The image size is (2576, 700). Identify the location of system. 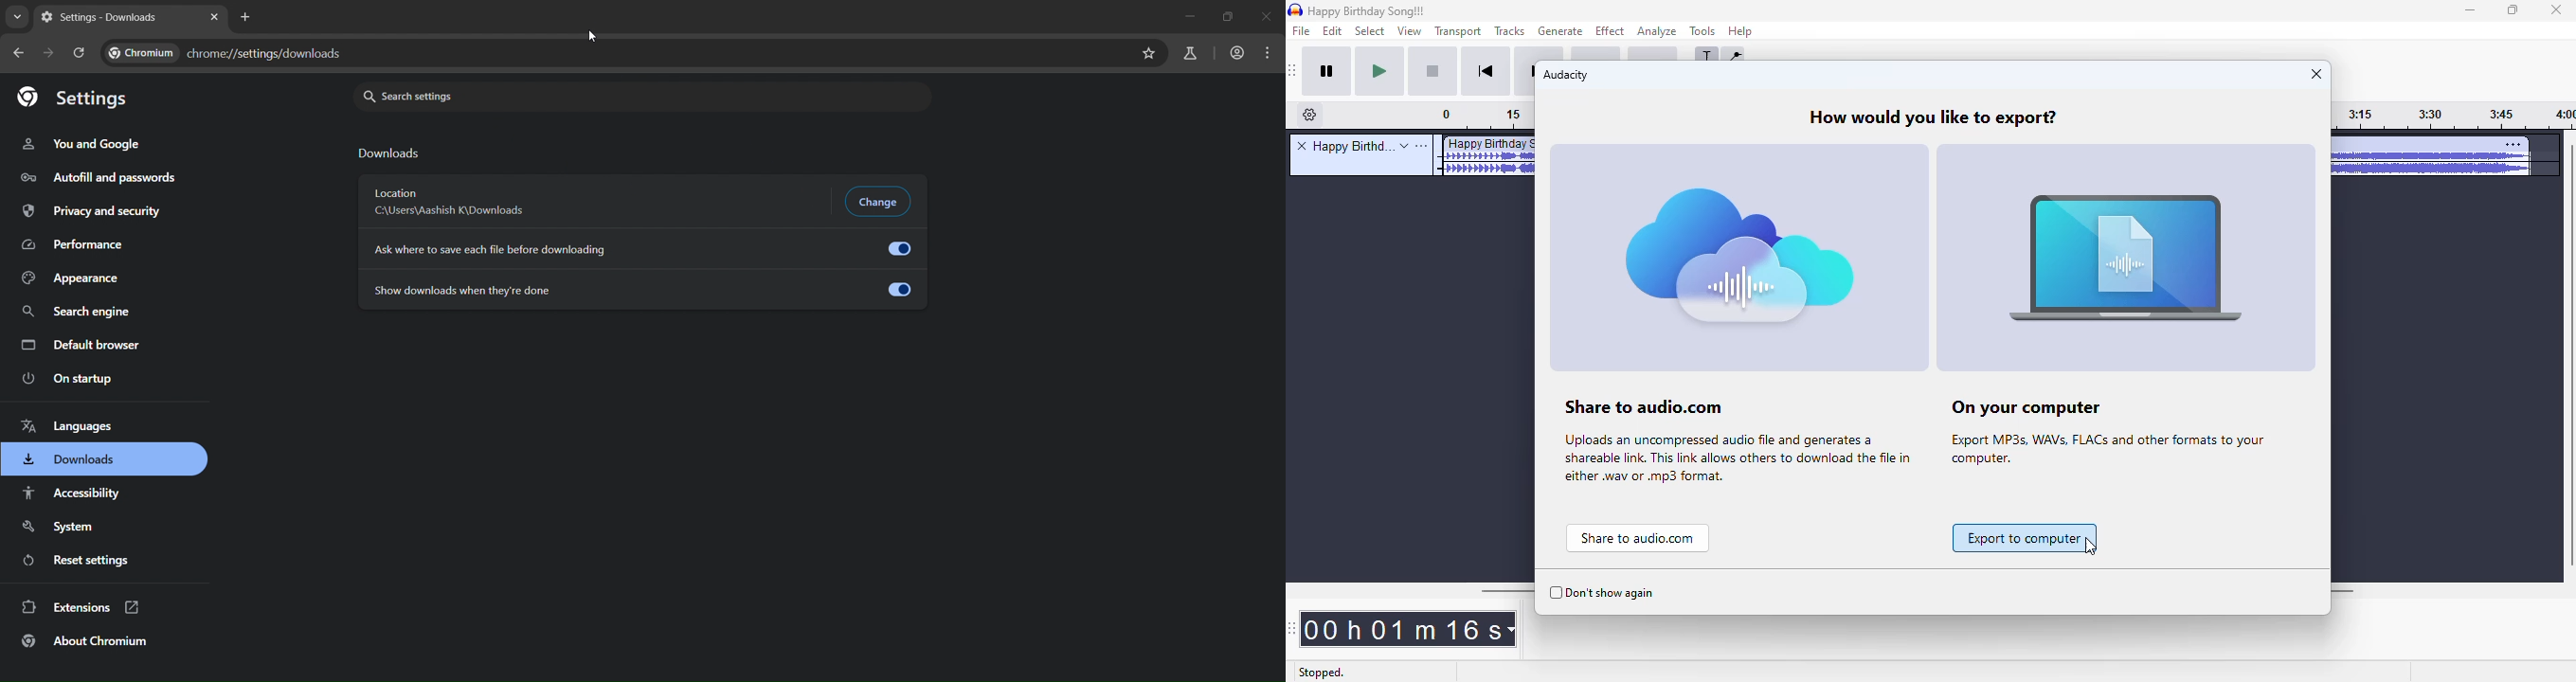
(56, 527).